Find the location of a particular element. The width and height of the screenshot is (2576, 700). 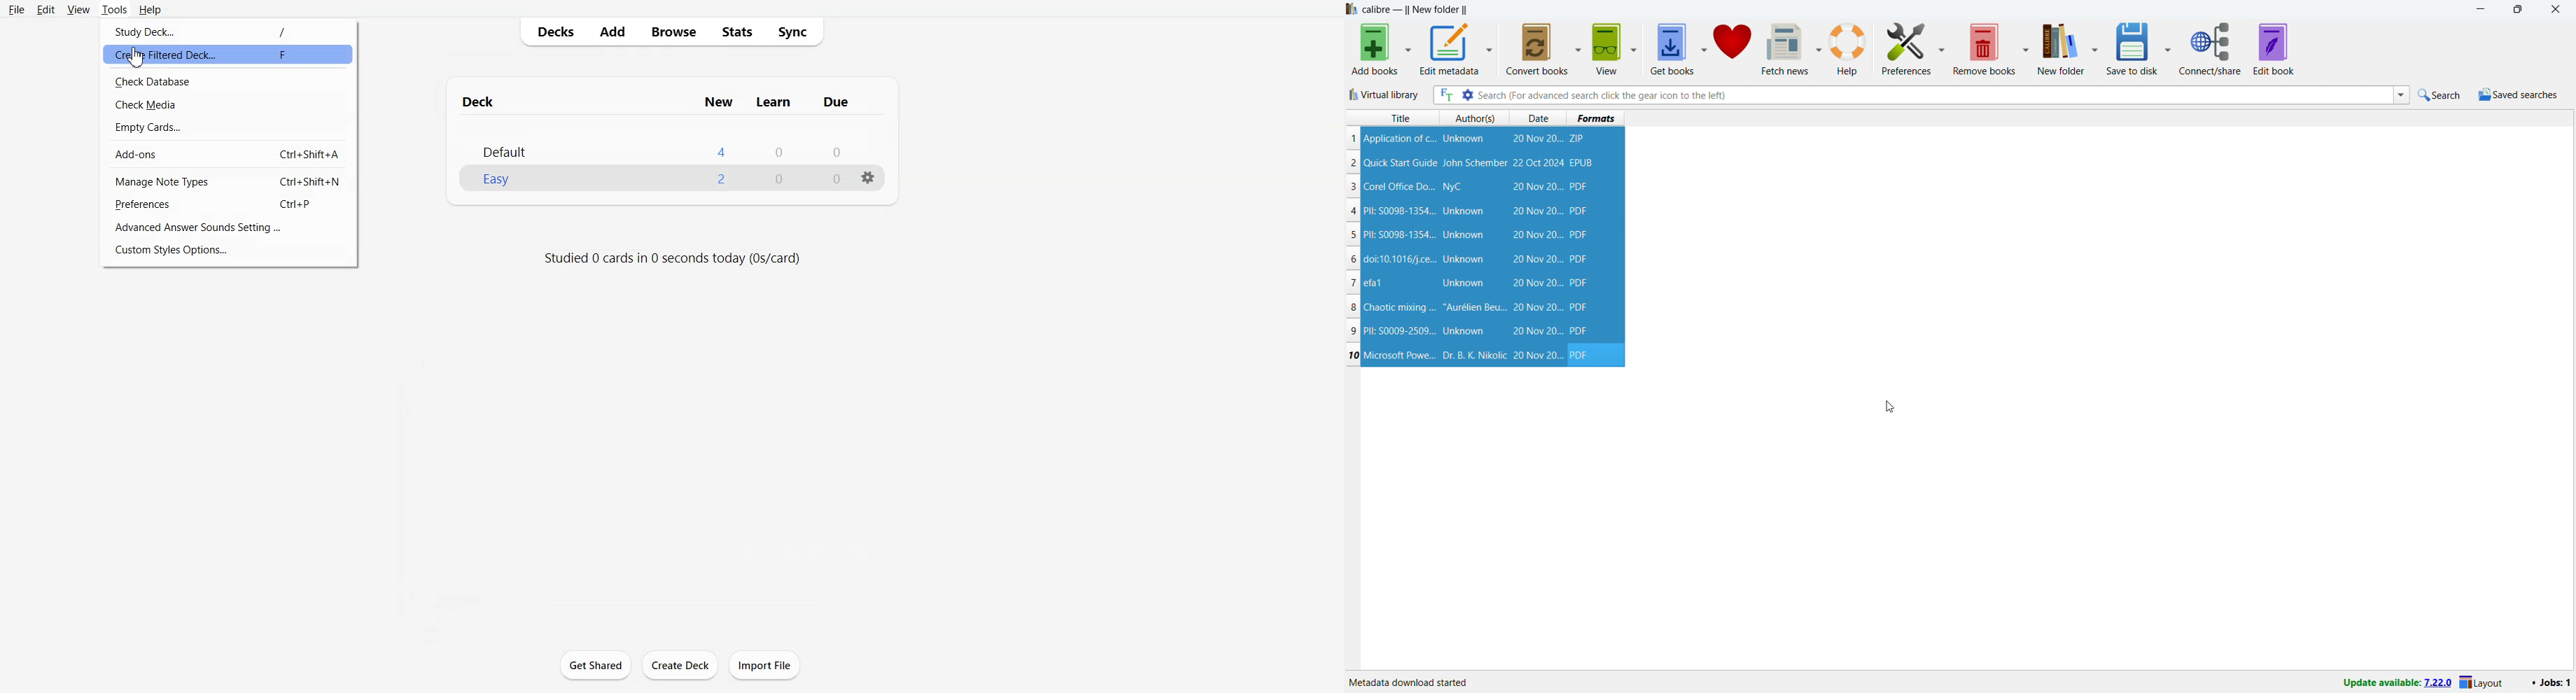

convert books options is located at coordinates (1579, 49).